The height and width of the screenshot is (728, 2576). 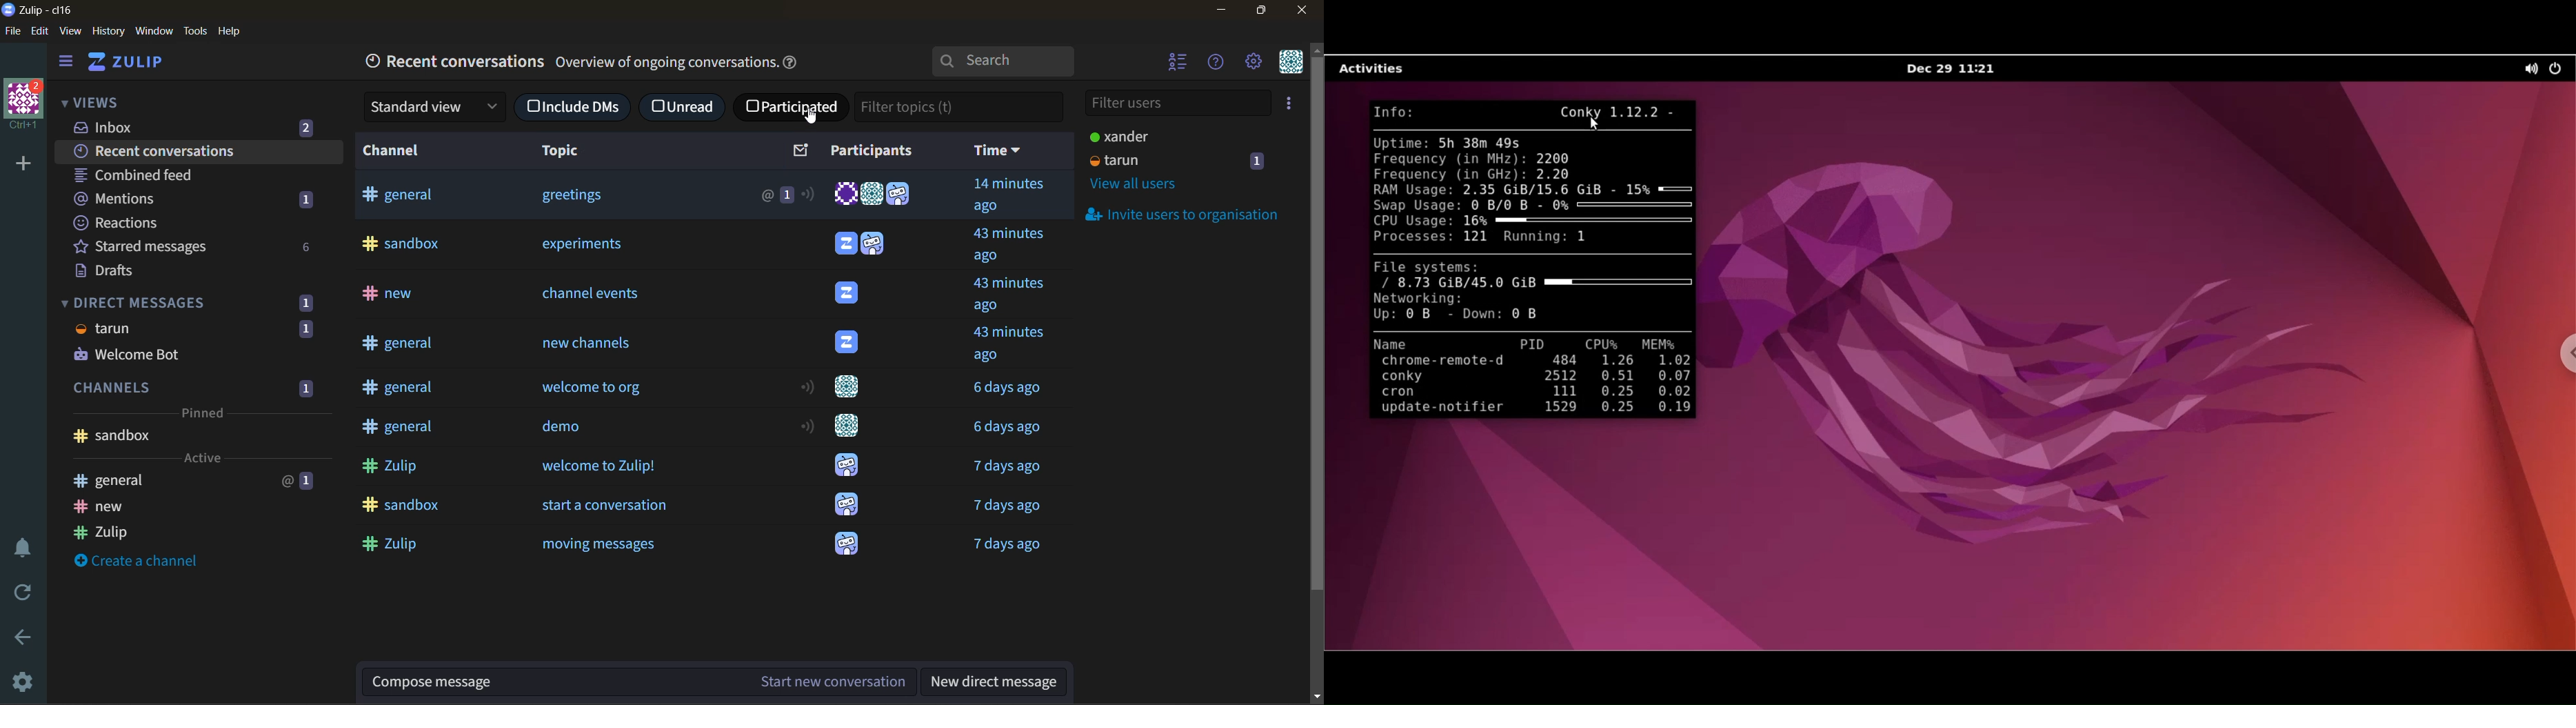 I want to click on scroll up, so click(x=1316, y=50).